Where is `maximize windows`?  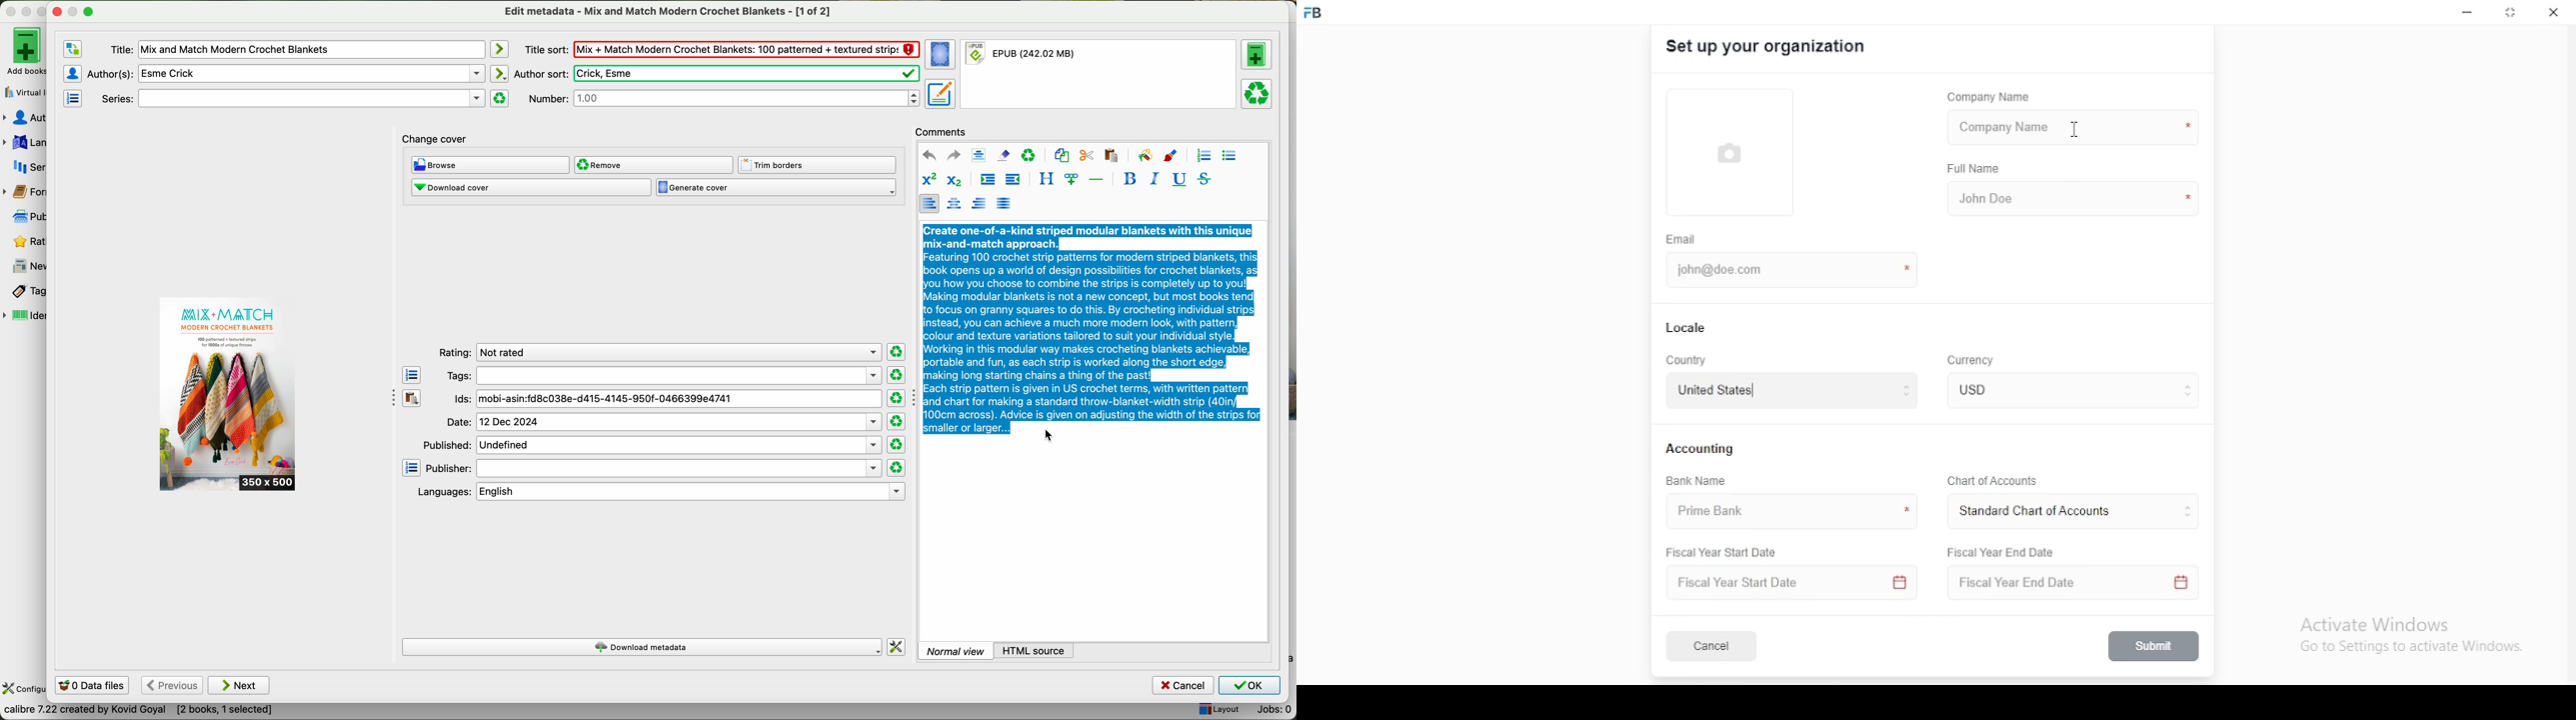
maximize windows is located at coordinates (88, 11).